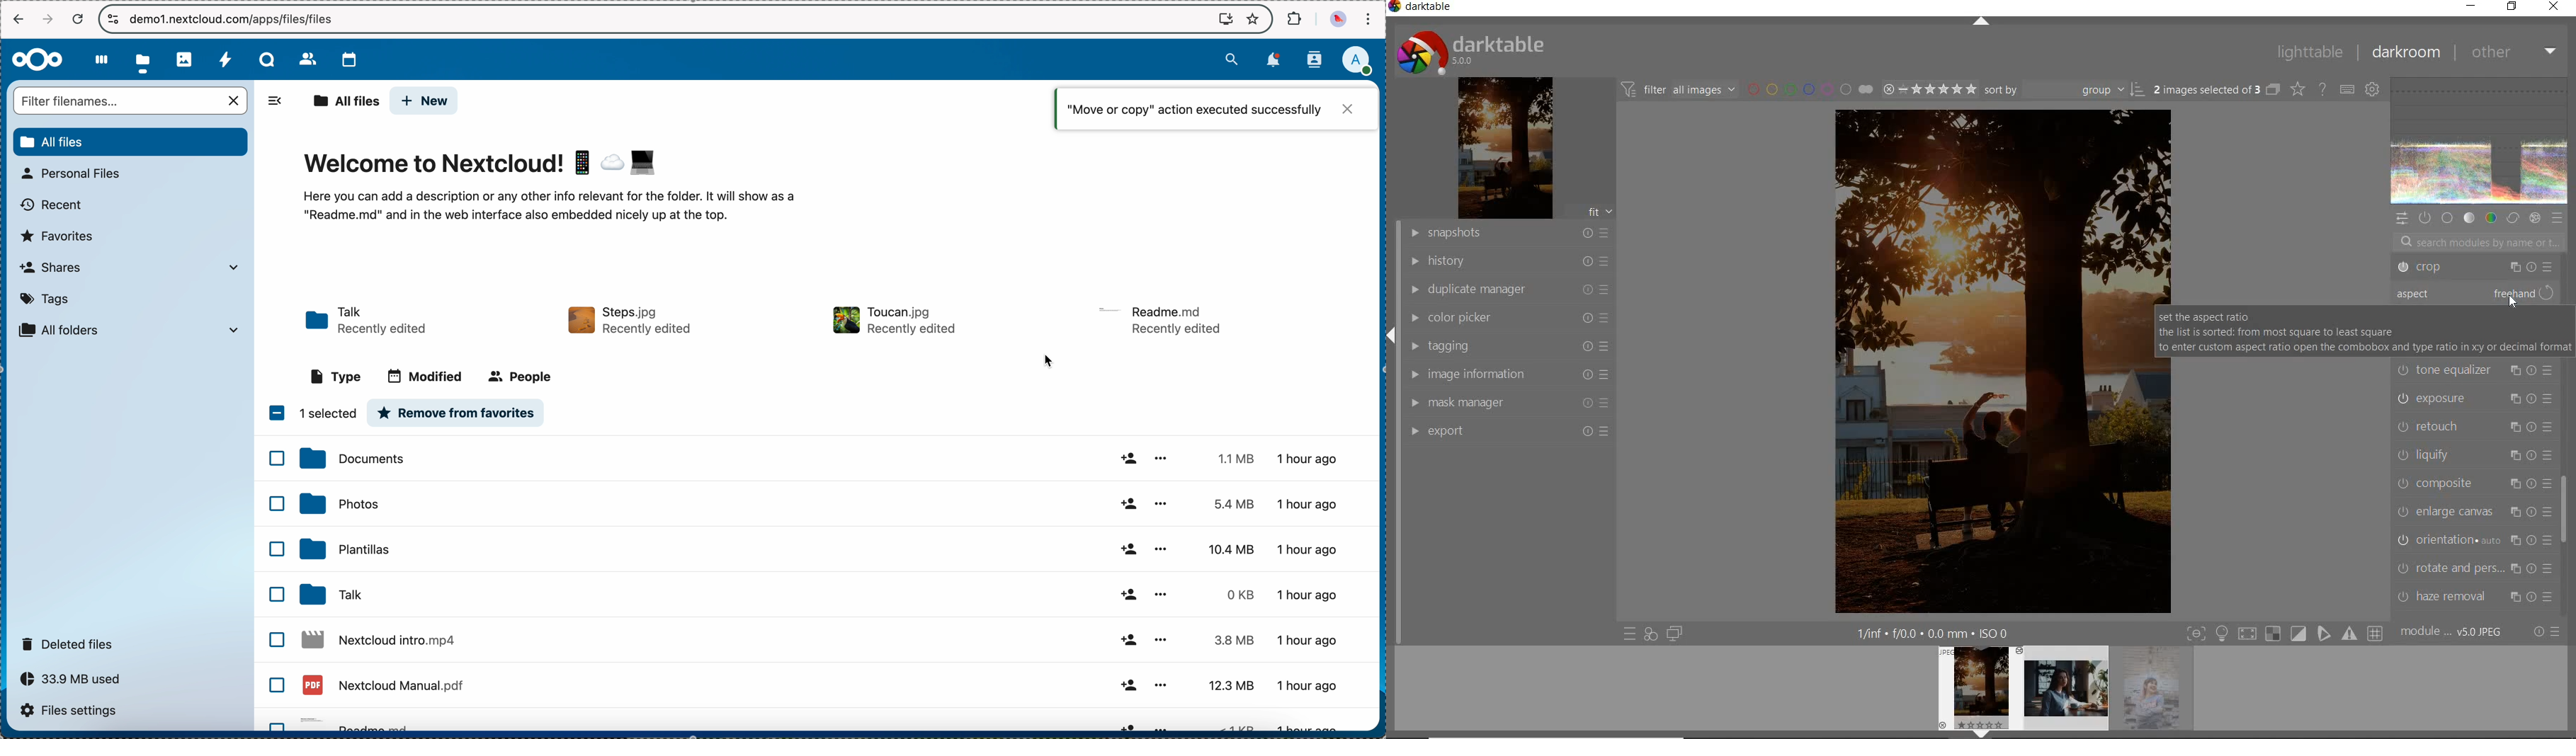 Image resolution: width=2576 pixels, height=756 pixels. Describe the element at coordinates (822, 504) in the screenshot. I see `photos` at that location.